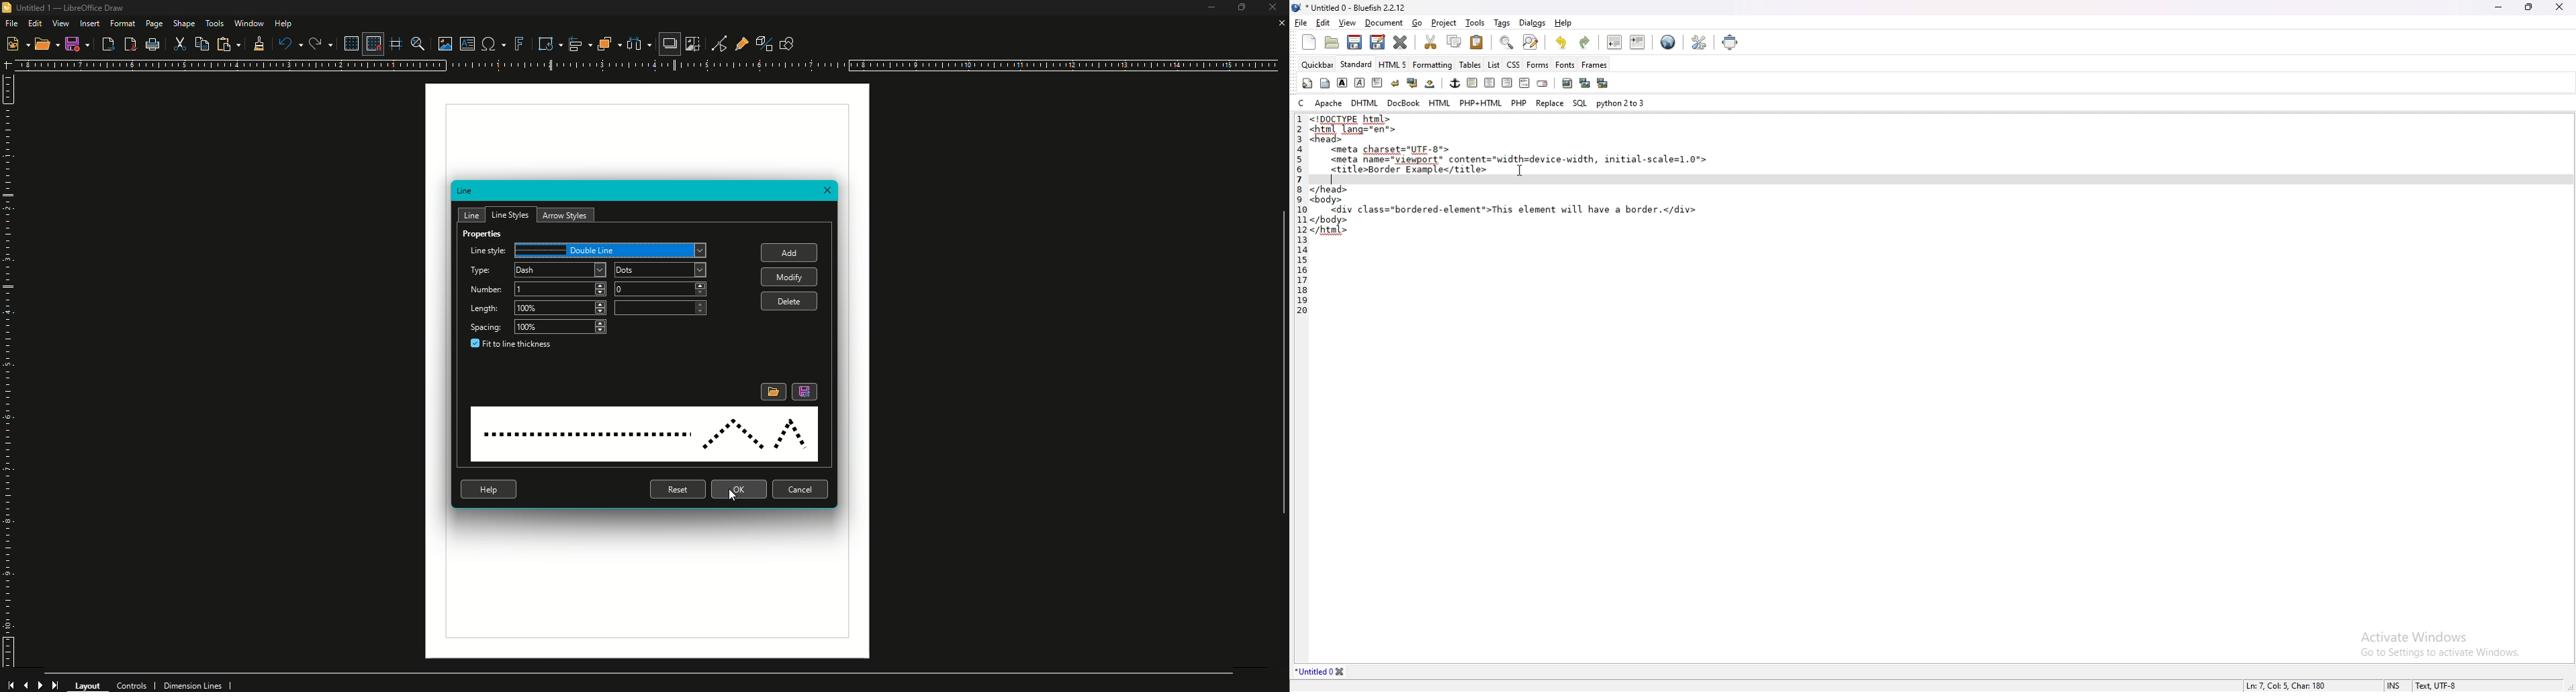 This screenshot has height=700, width=2576. What do you see at coordinates (372, 44) in the screenshot?
I see `Snap to Grid` at bounding box center [372, 44].